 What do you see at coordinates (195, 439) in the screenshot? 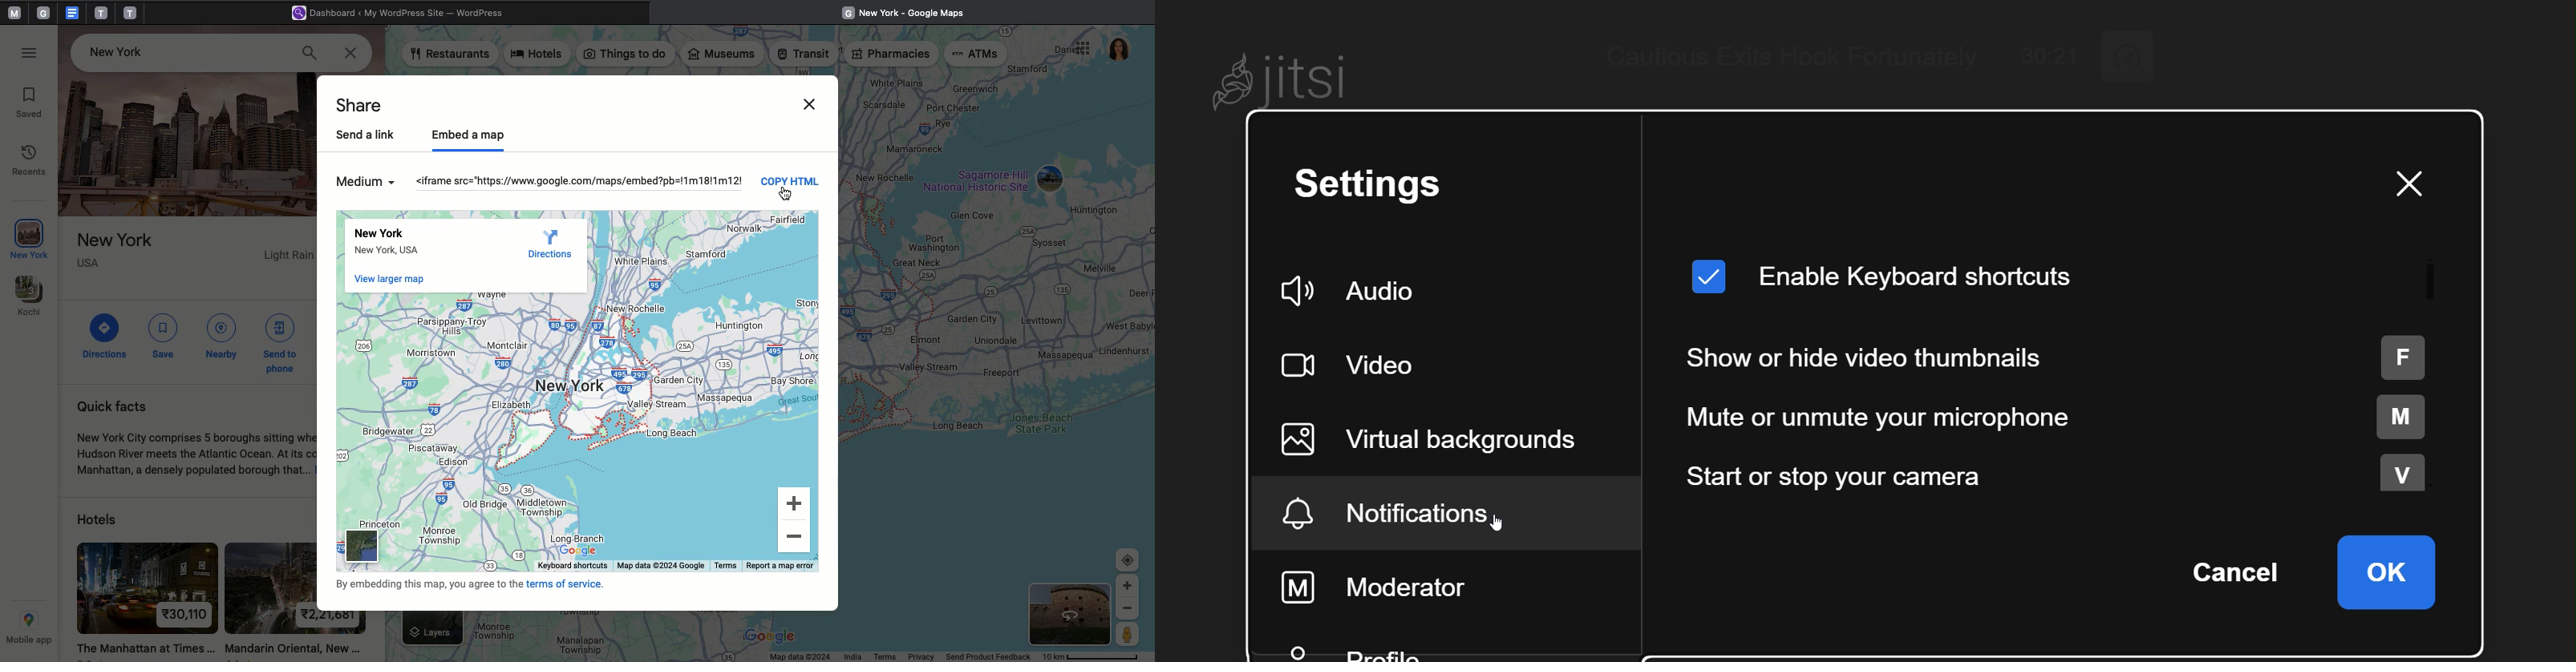
I see `Quick facts` at bounding box center [195, 439].